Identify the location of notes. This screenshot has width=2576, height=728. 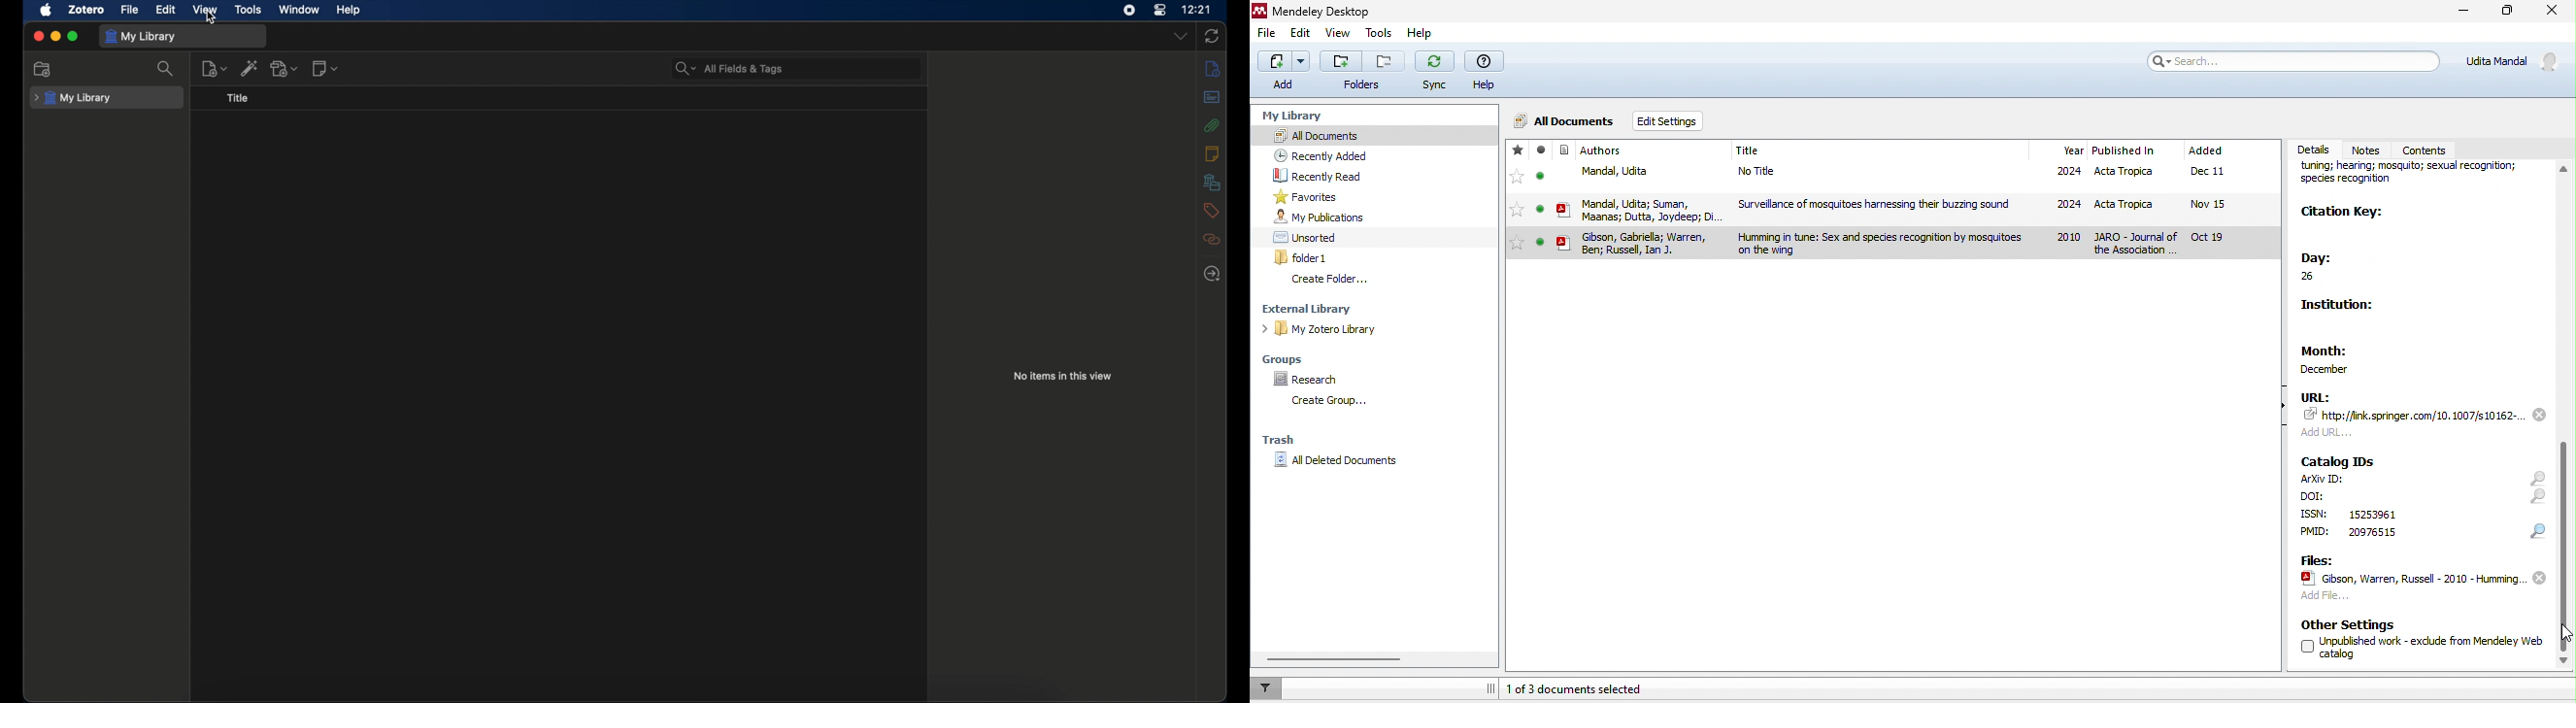
(1212, 154).